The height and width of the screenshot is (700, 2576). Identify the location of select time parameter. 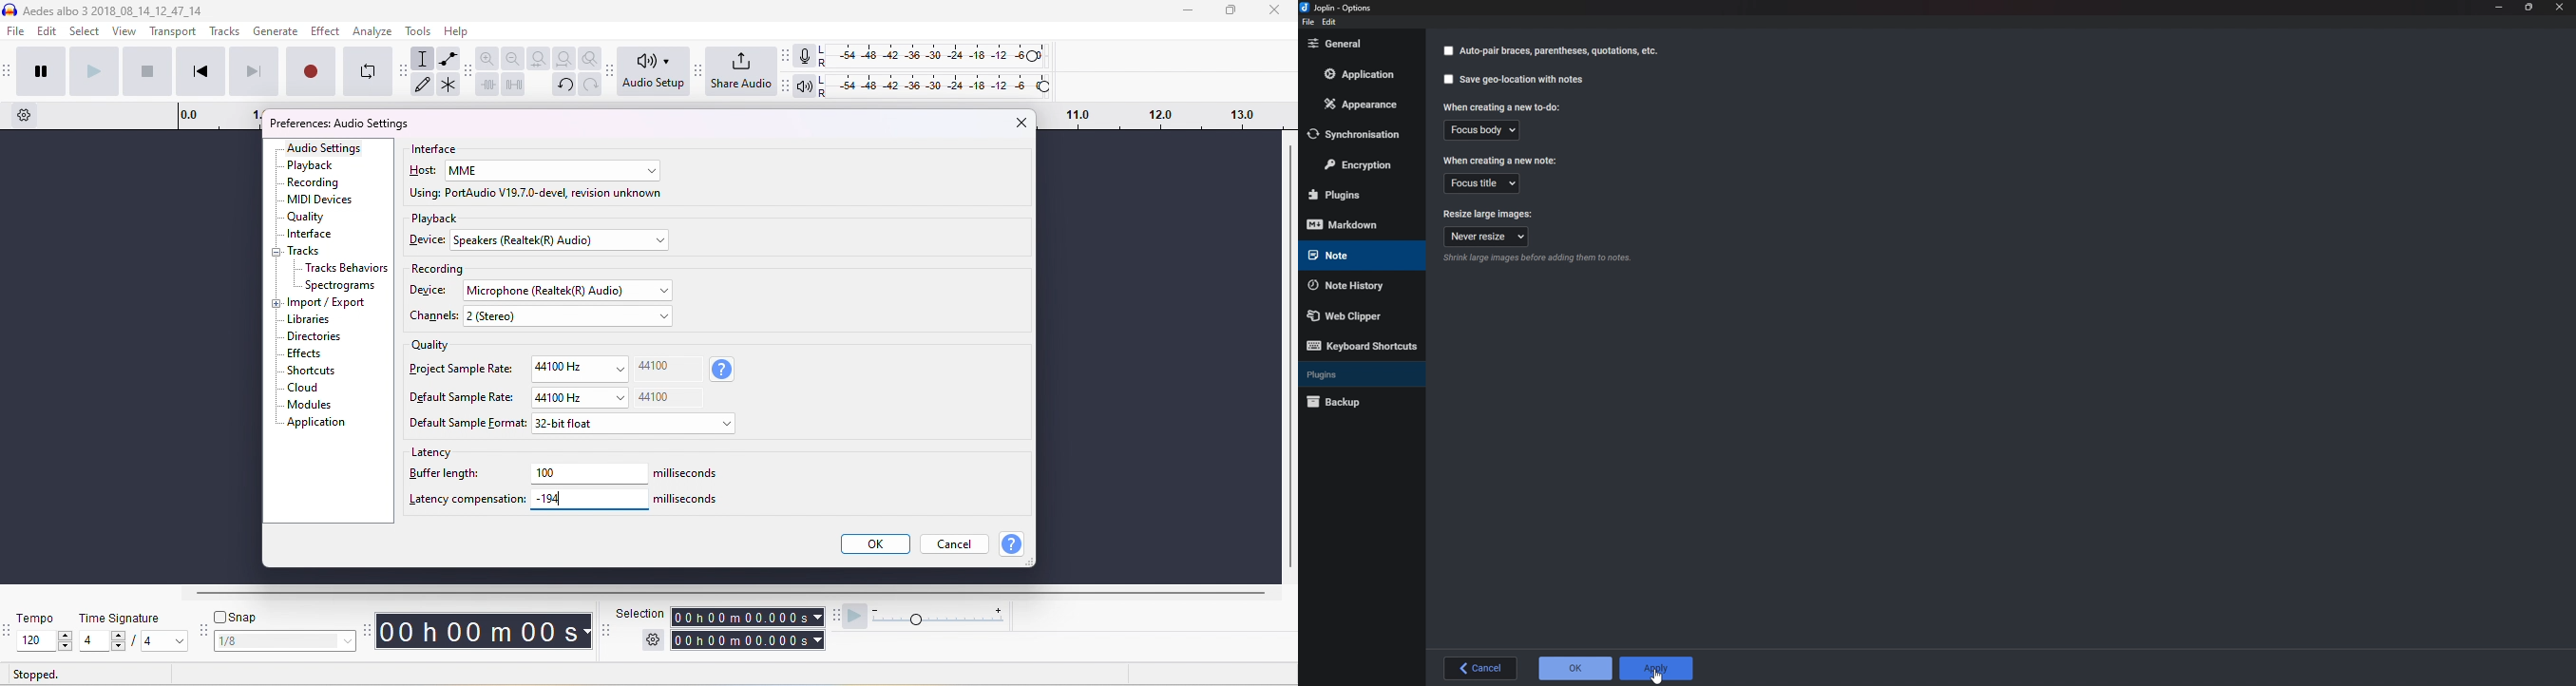
(817, 617).